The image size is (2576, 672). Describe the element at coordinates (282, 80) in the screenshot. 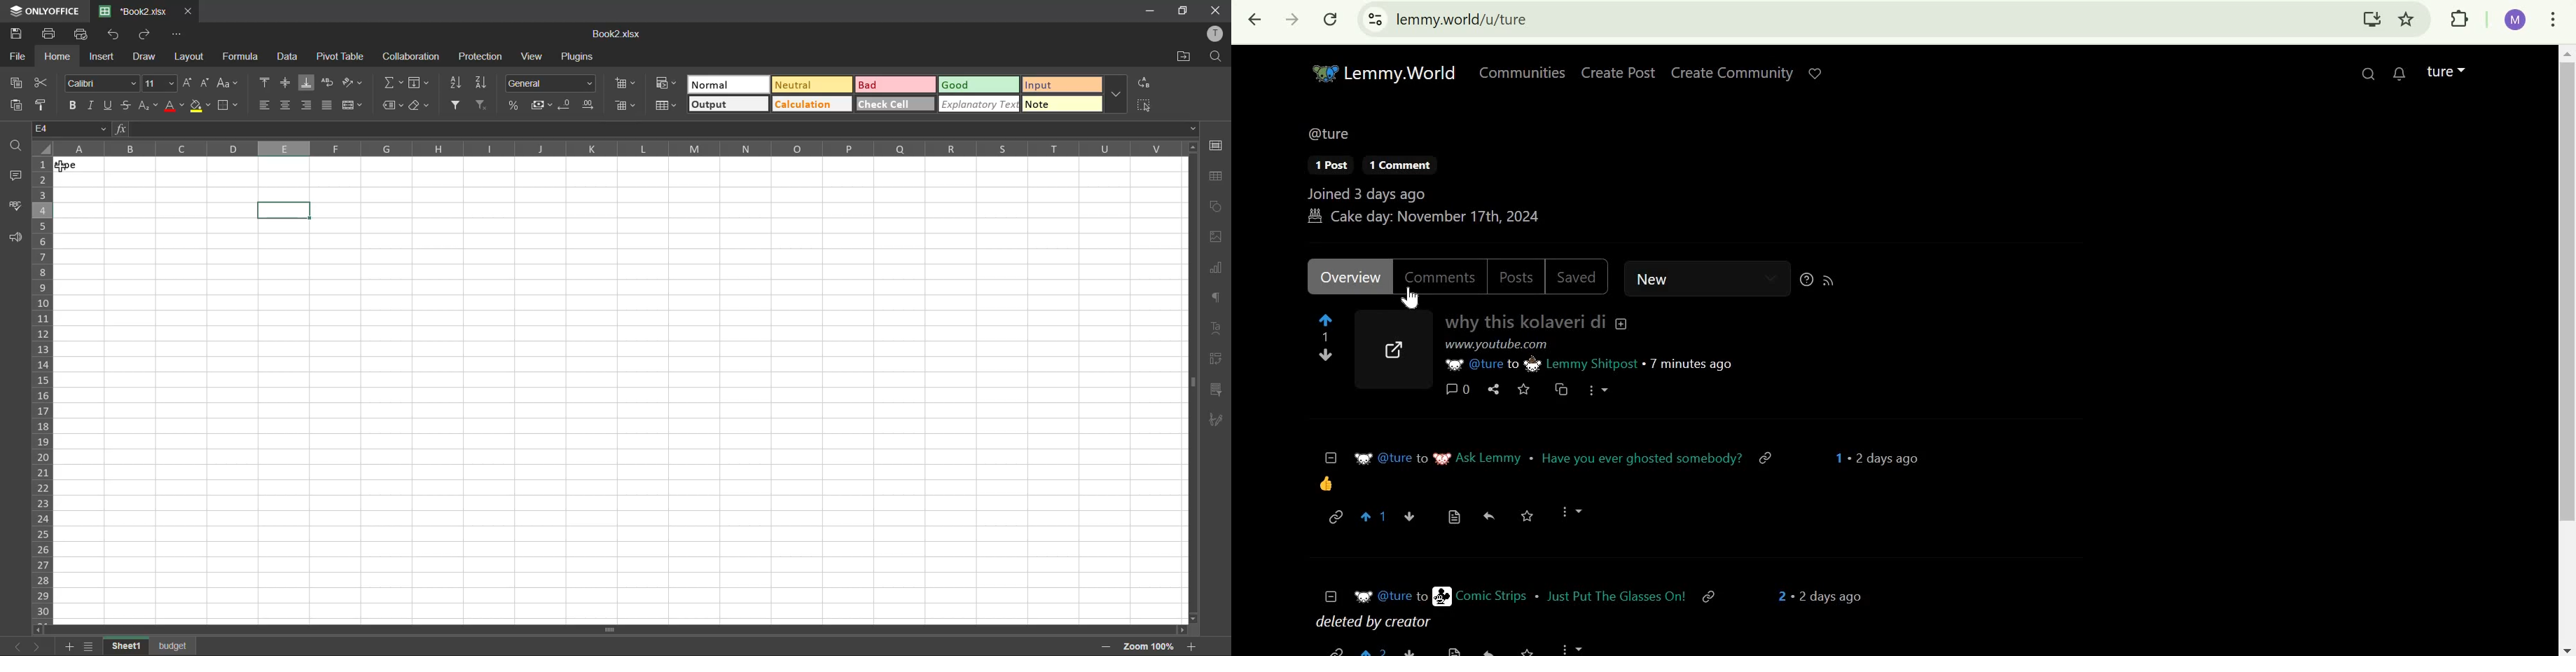

I see `align middle` at that location.